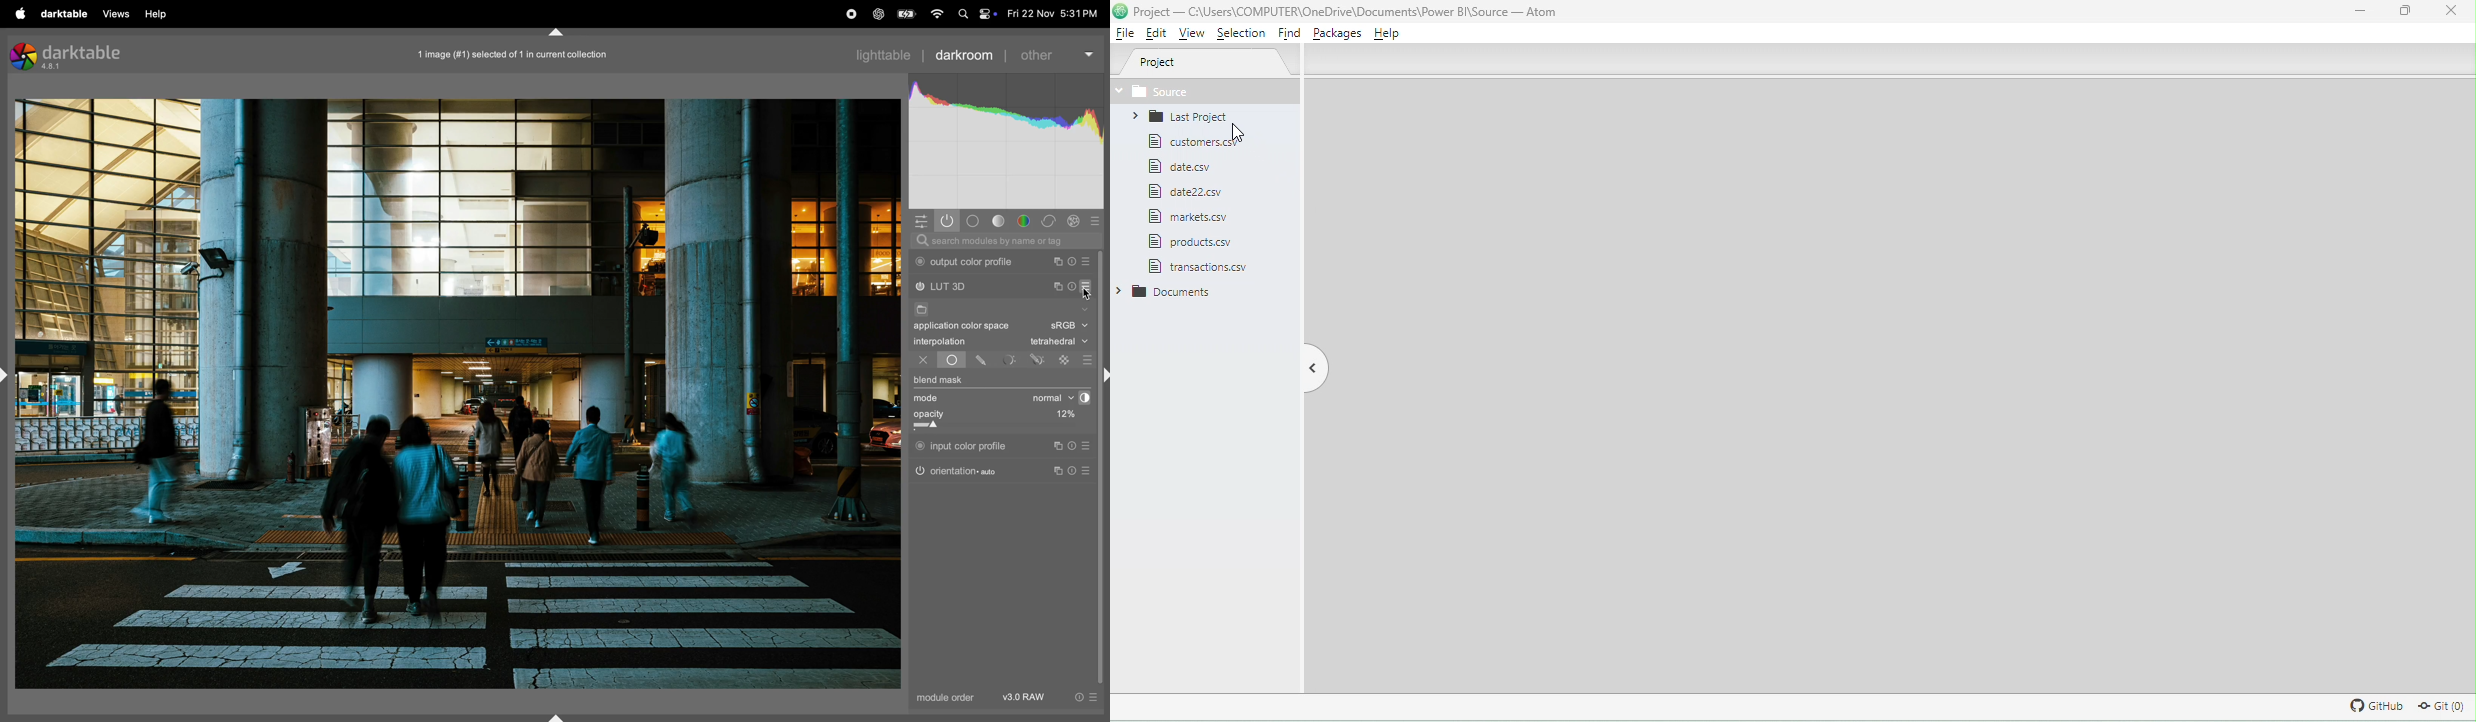 The width and height of the screenshot is (2492, 728). Describe the element at coordinates (1059, 342) in the screenshot. I see `tetrahedral` at that location.